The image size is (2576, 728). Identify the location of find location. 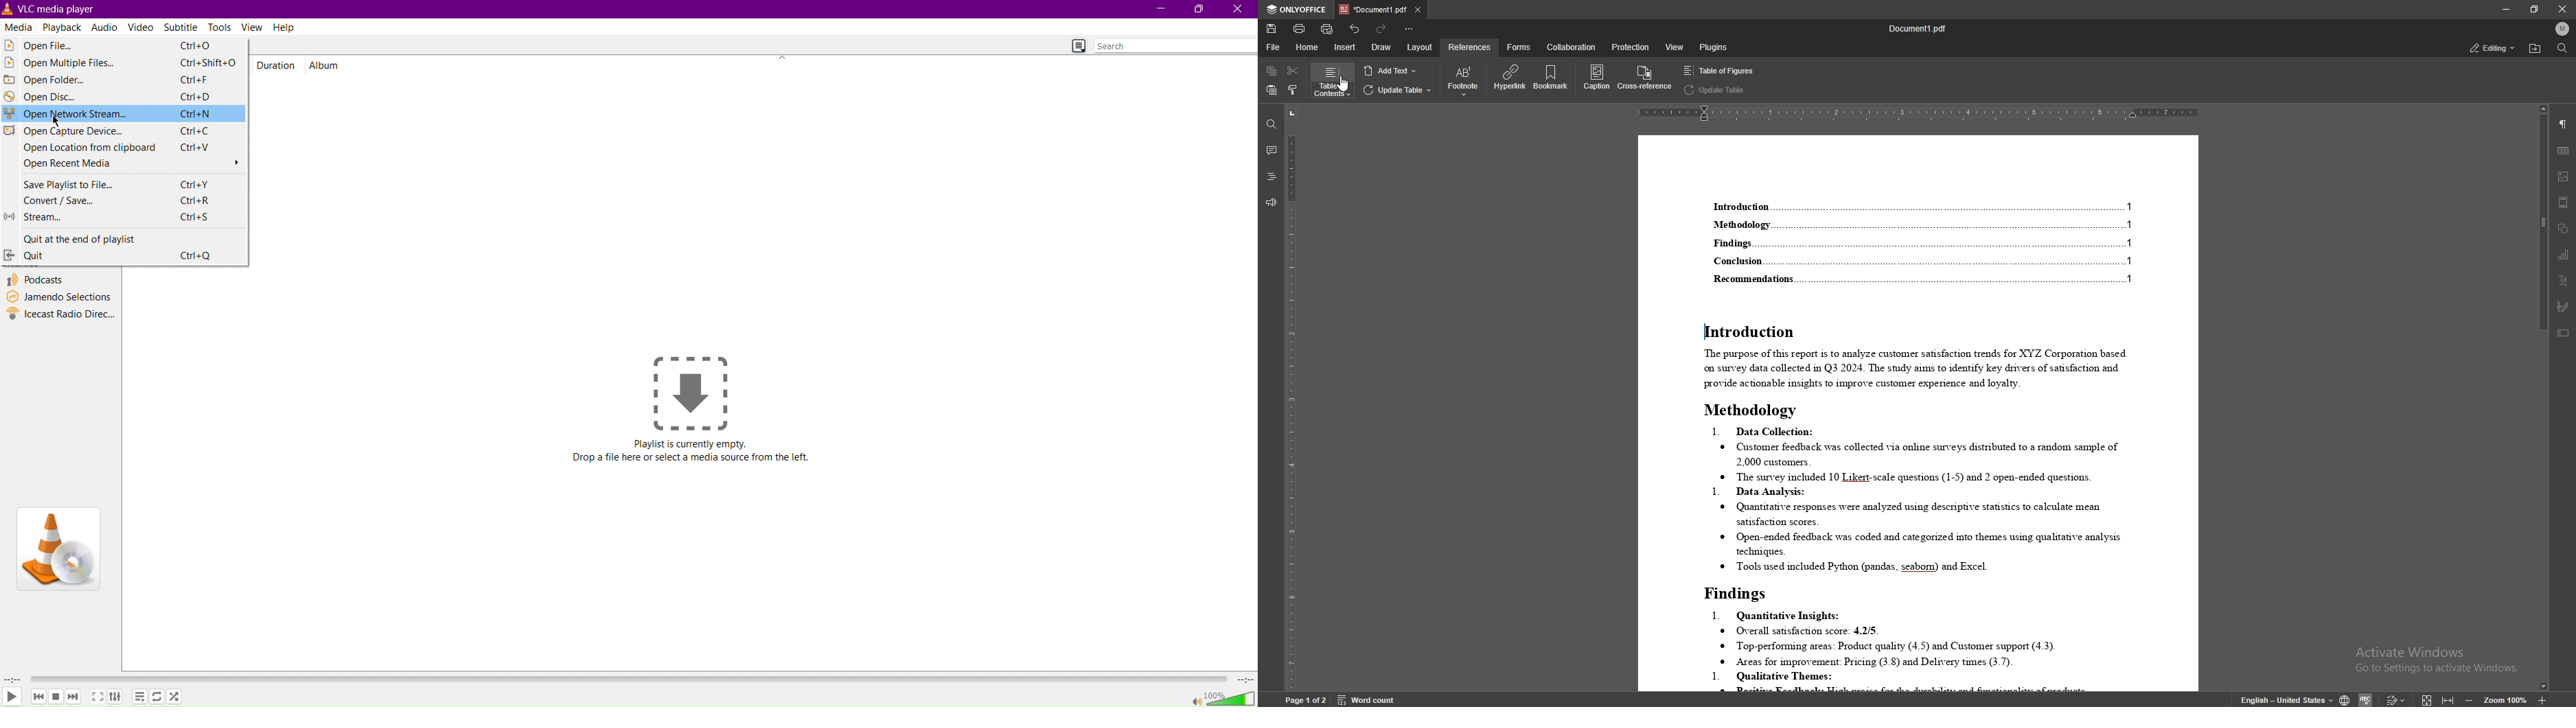
(2536, 49).